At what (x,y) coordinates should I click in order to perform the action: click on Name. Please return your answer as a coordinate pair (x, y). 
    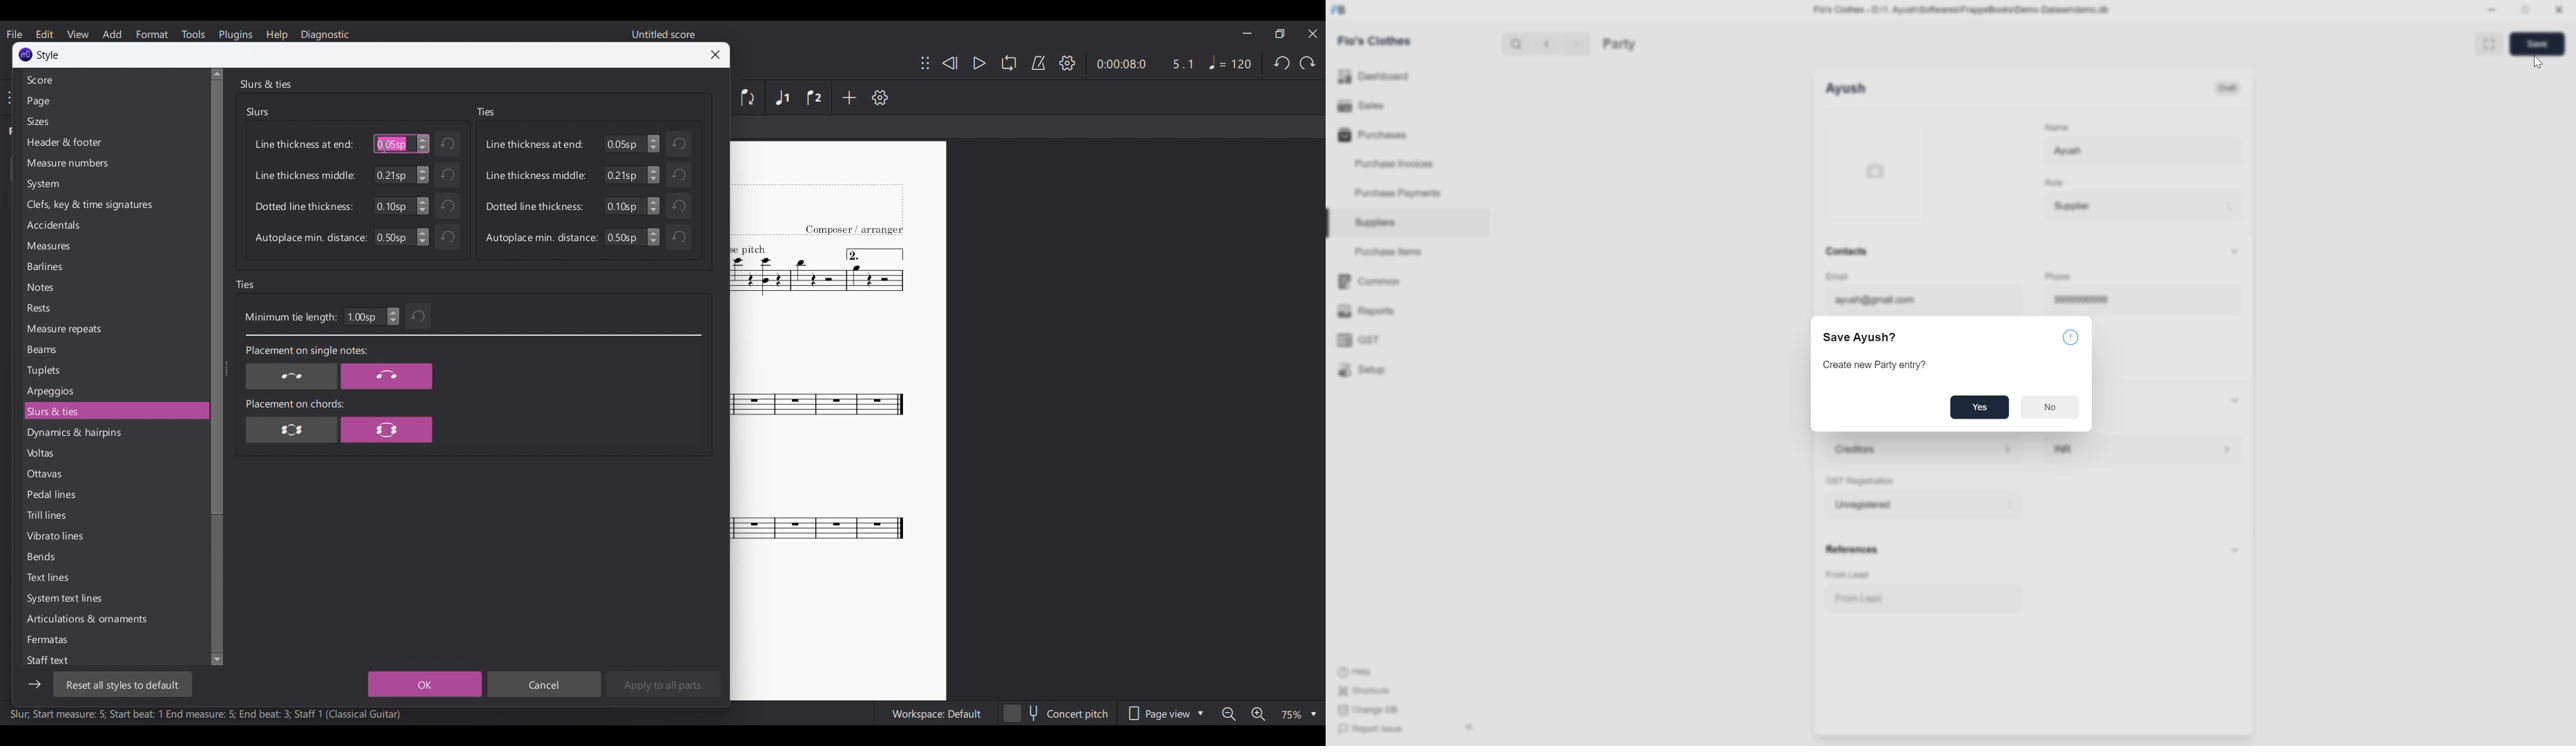
    Looking at the image, I should click on (2057, 127).